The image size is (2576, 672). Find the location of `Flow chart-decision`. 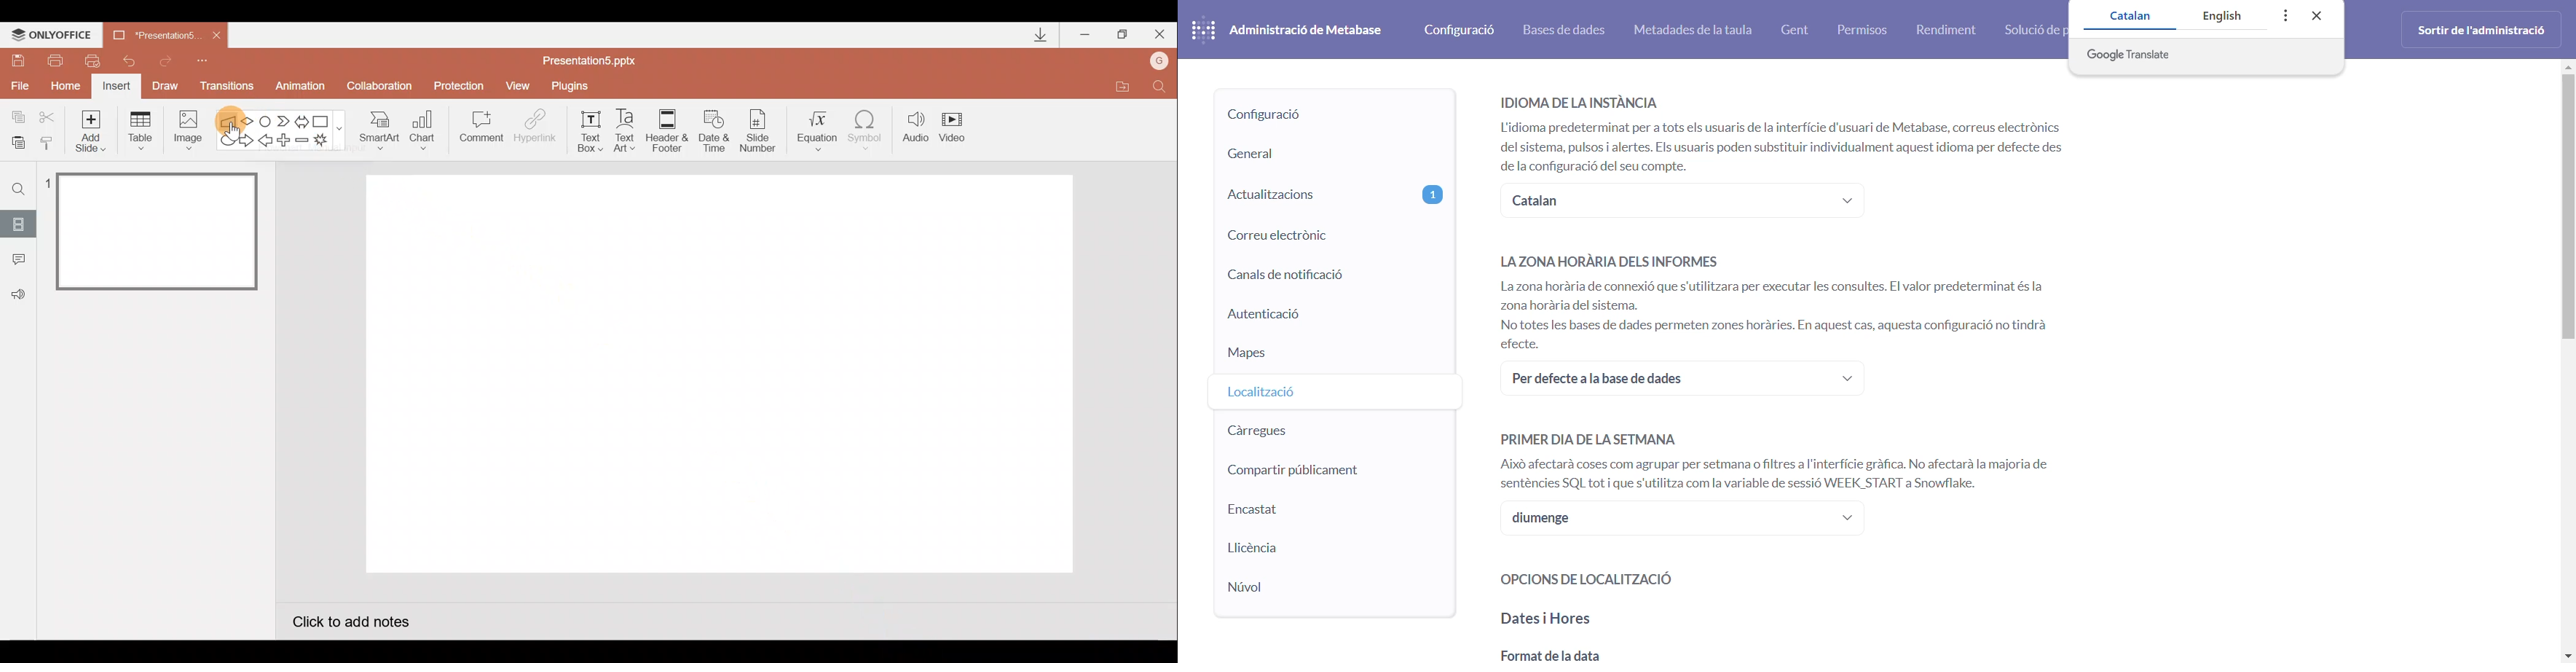

Flow chart-decision is located at coordinates (249, 121).